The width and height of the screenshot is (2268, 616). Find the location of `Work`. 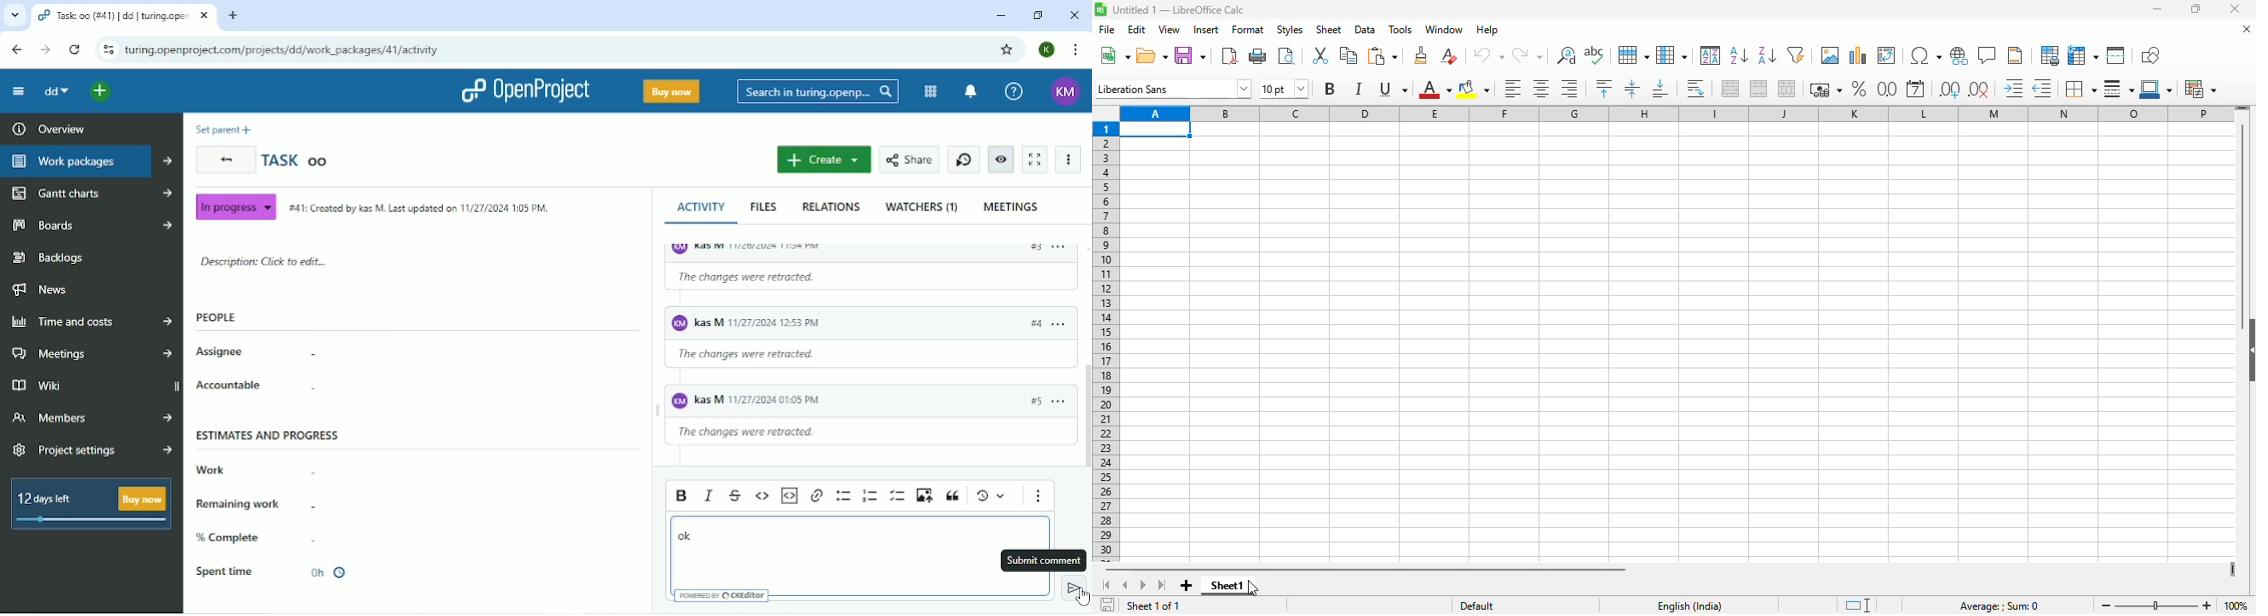

Work is located at coordinates (255, 470).